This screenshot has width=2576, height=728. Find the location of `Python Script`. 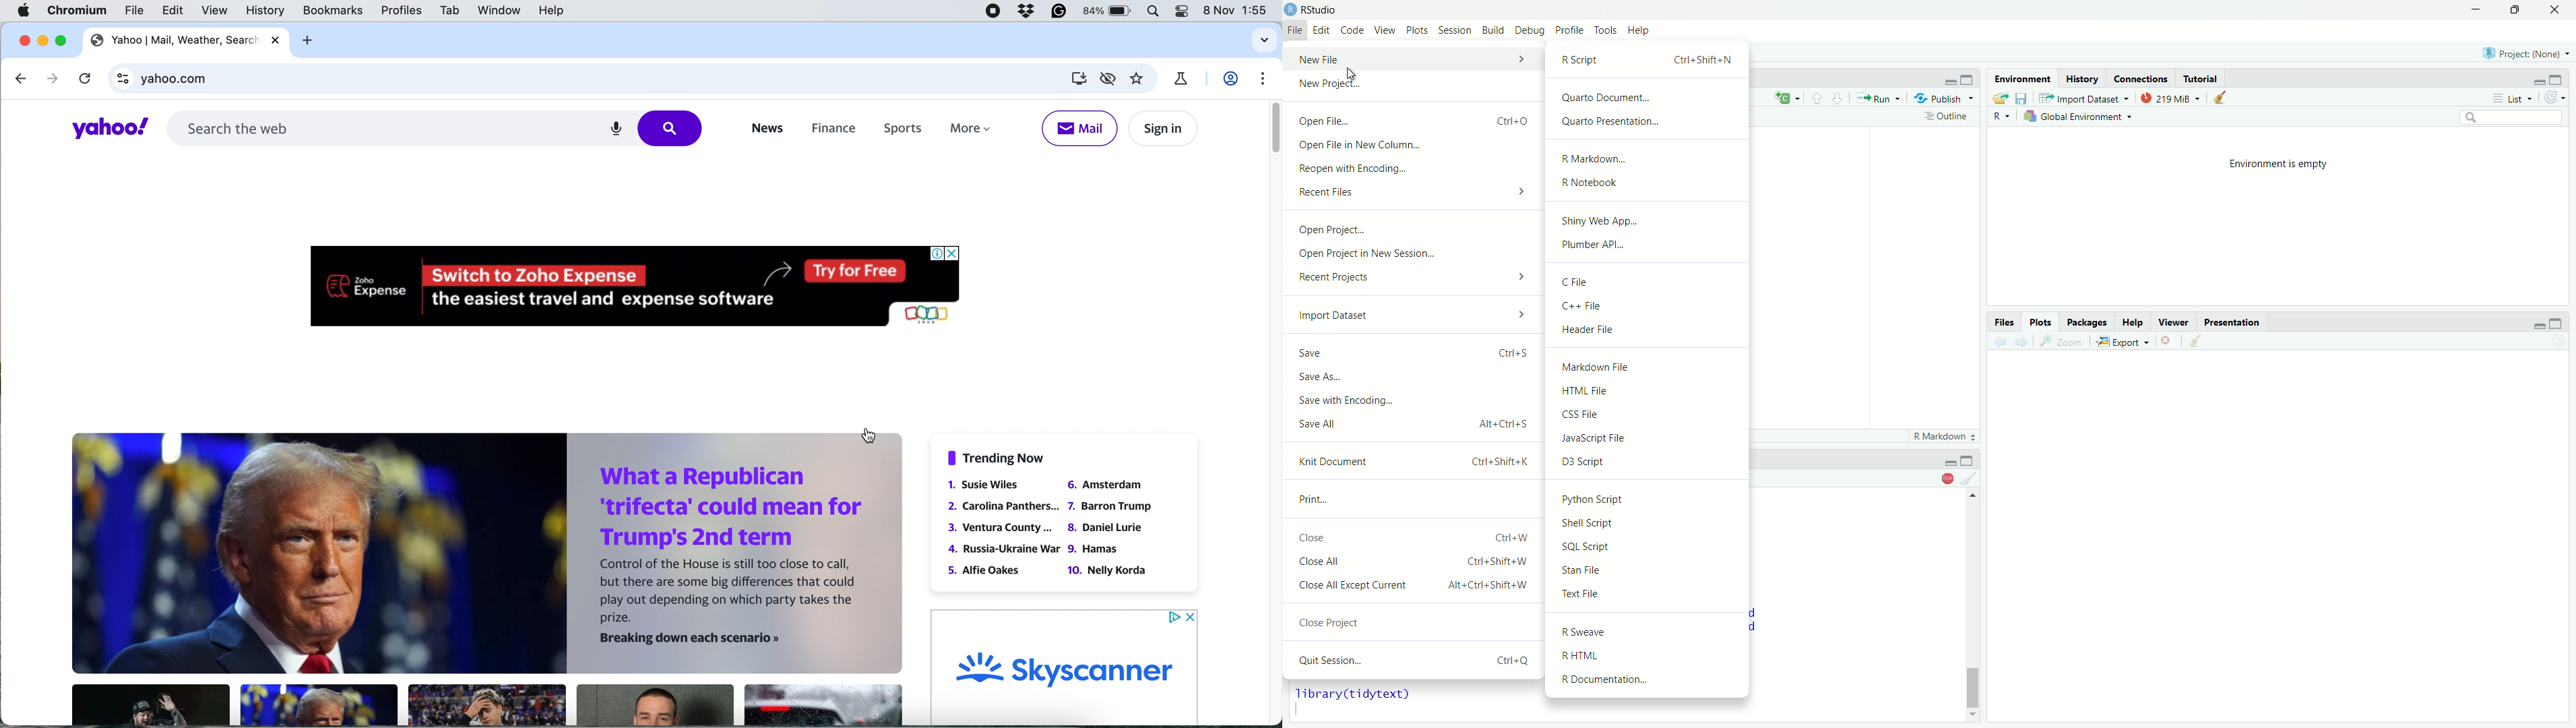

Python Script is located at coordinates (1648, 497).